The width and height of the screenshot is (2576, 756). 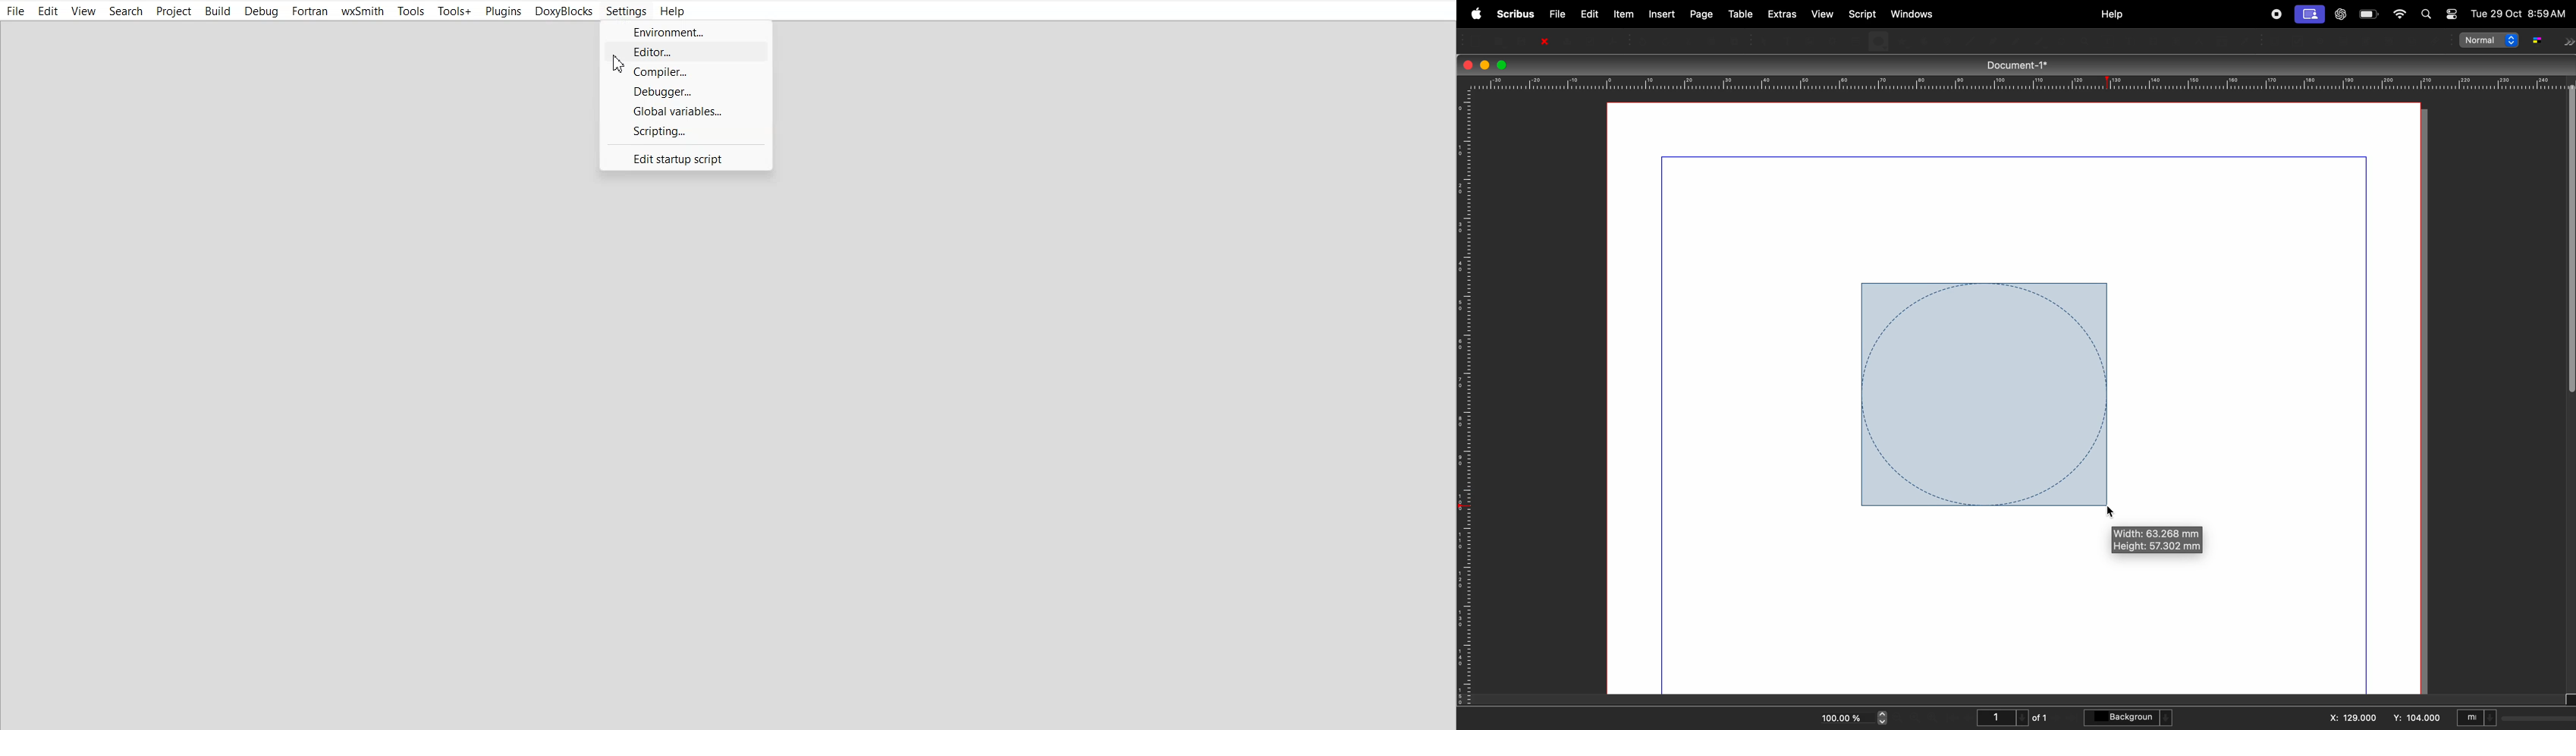 What do you see at coordinates (2518, 15) in the screenshot?
I see `Tue 29 Oct 8:59AM` at bounding box center [2518, 15].